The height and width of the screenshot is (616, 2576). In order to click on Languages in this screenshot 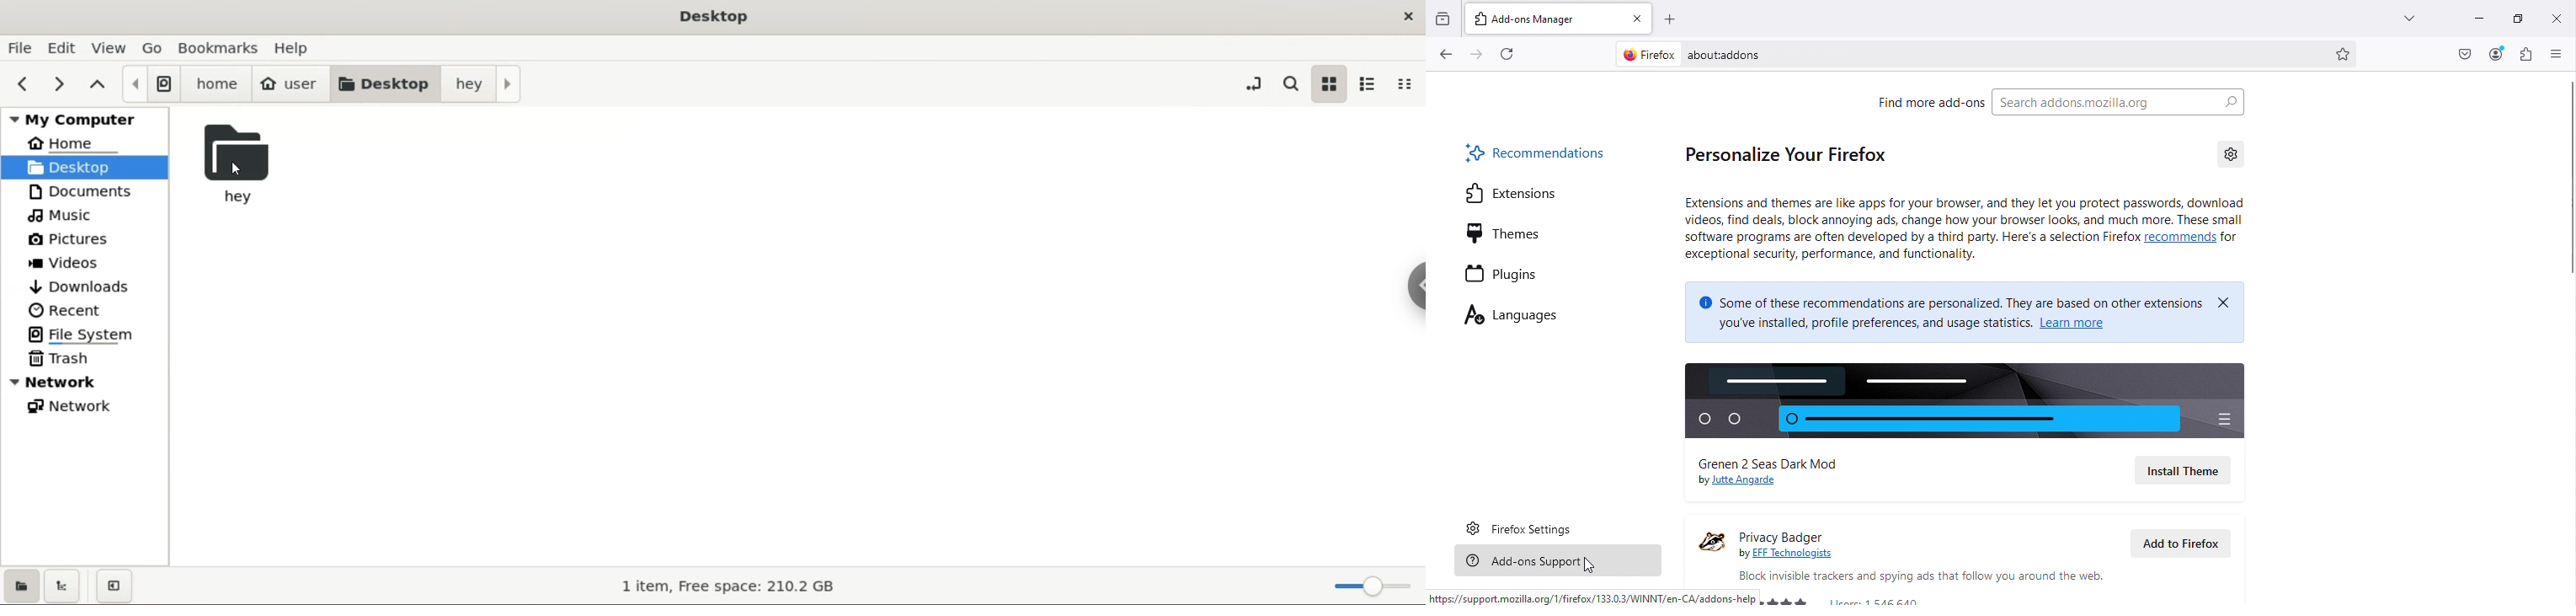, I will do `click(1512, 319)`.